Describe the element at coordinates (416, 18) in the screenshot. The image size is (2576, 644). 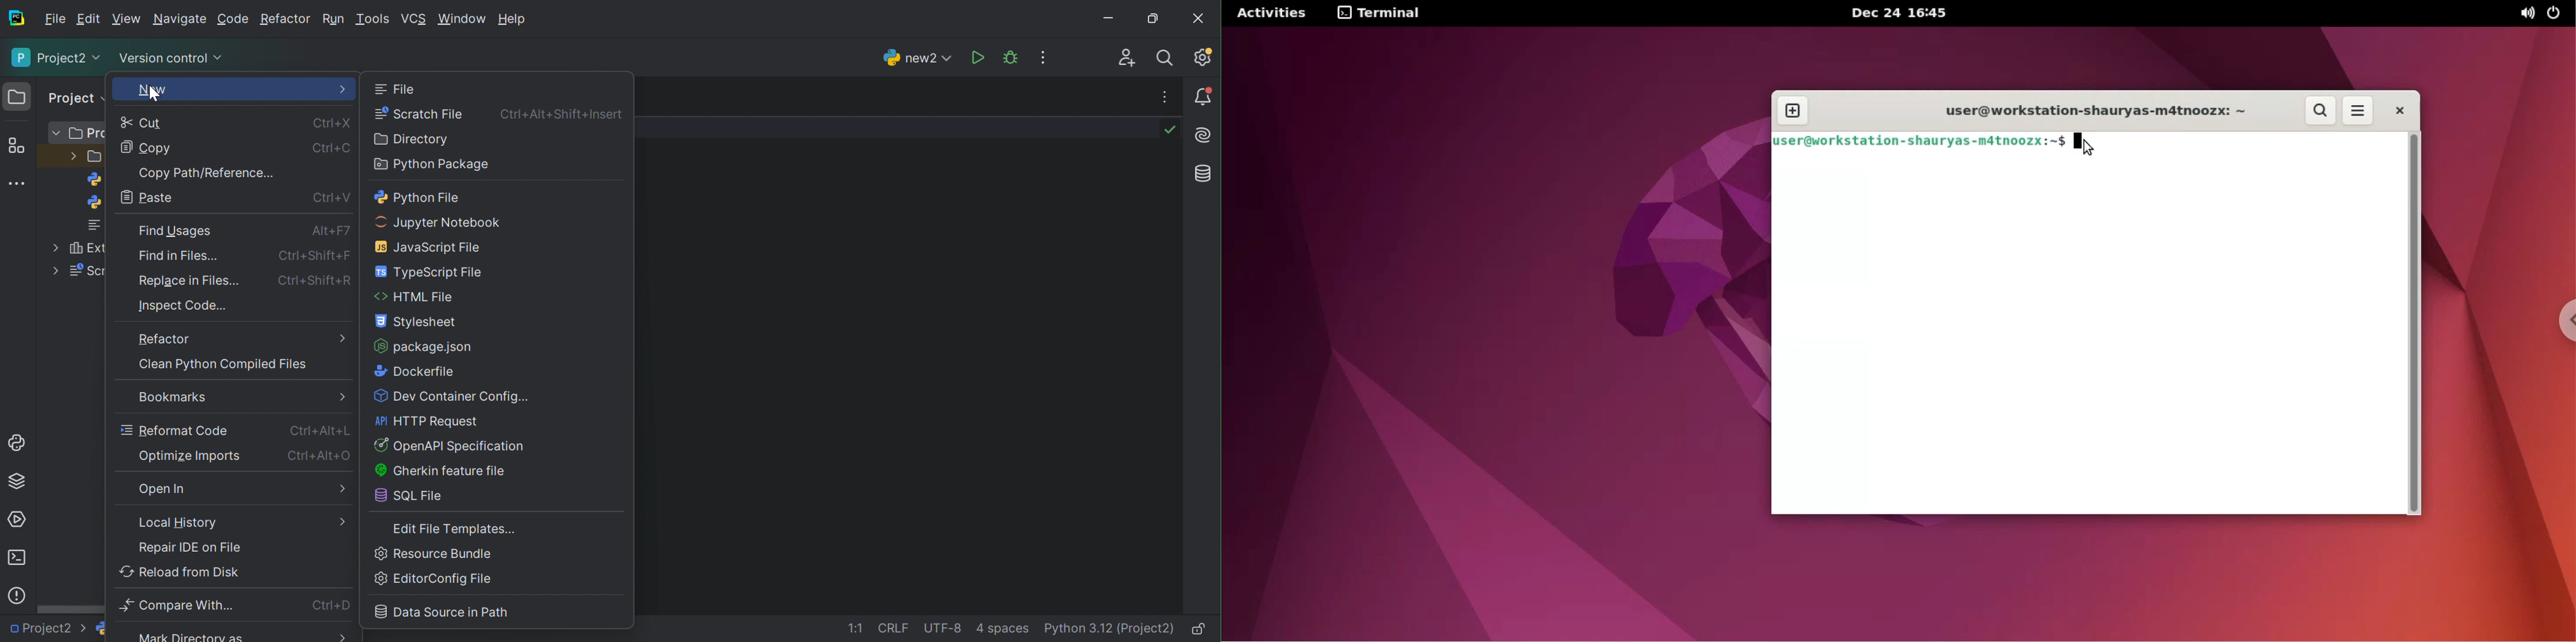
I see `VCS` at that location.